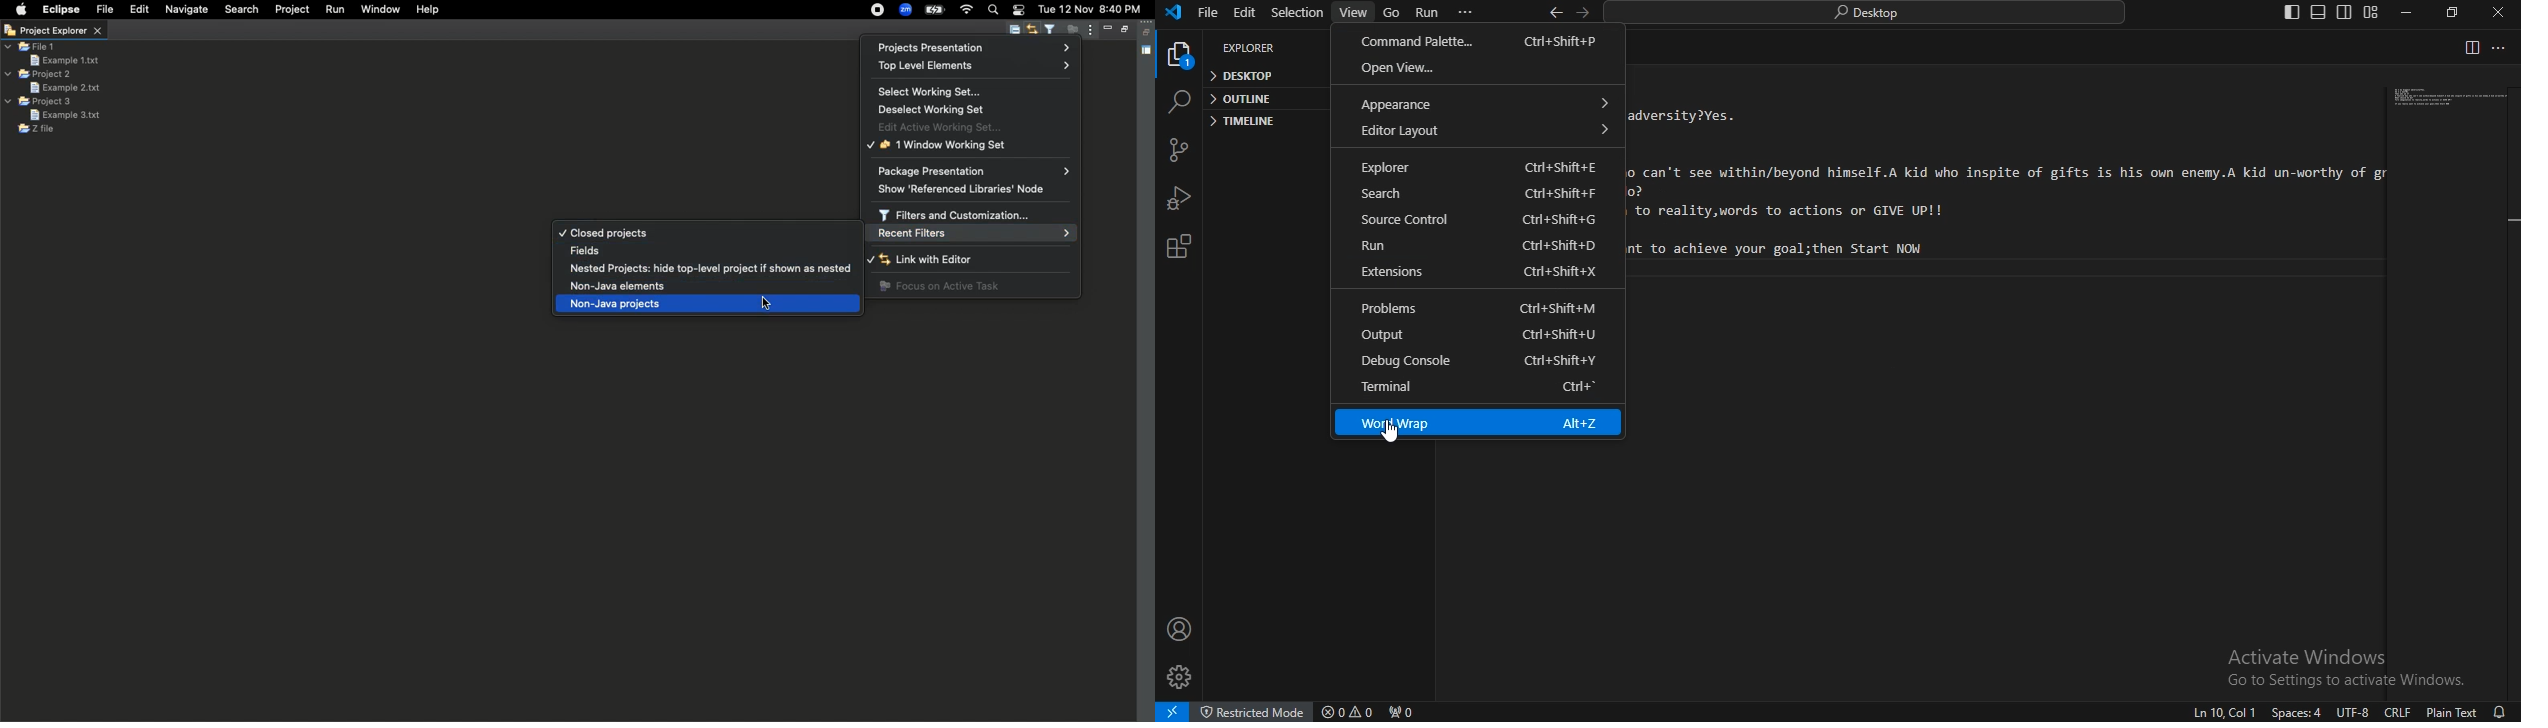 Image resolution: width=2548 pixels, height=728 pixels. I want to click on toggle panel, so click(2318, 13).